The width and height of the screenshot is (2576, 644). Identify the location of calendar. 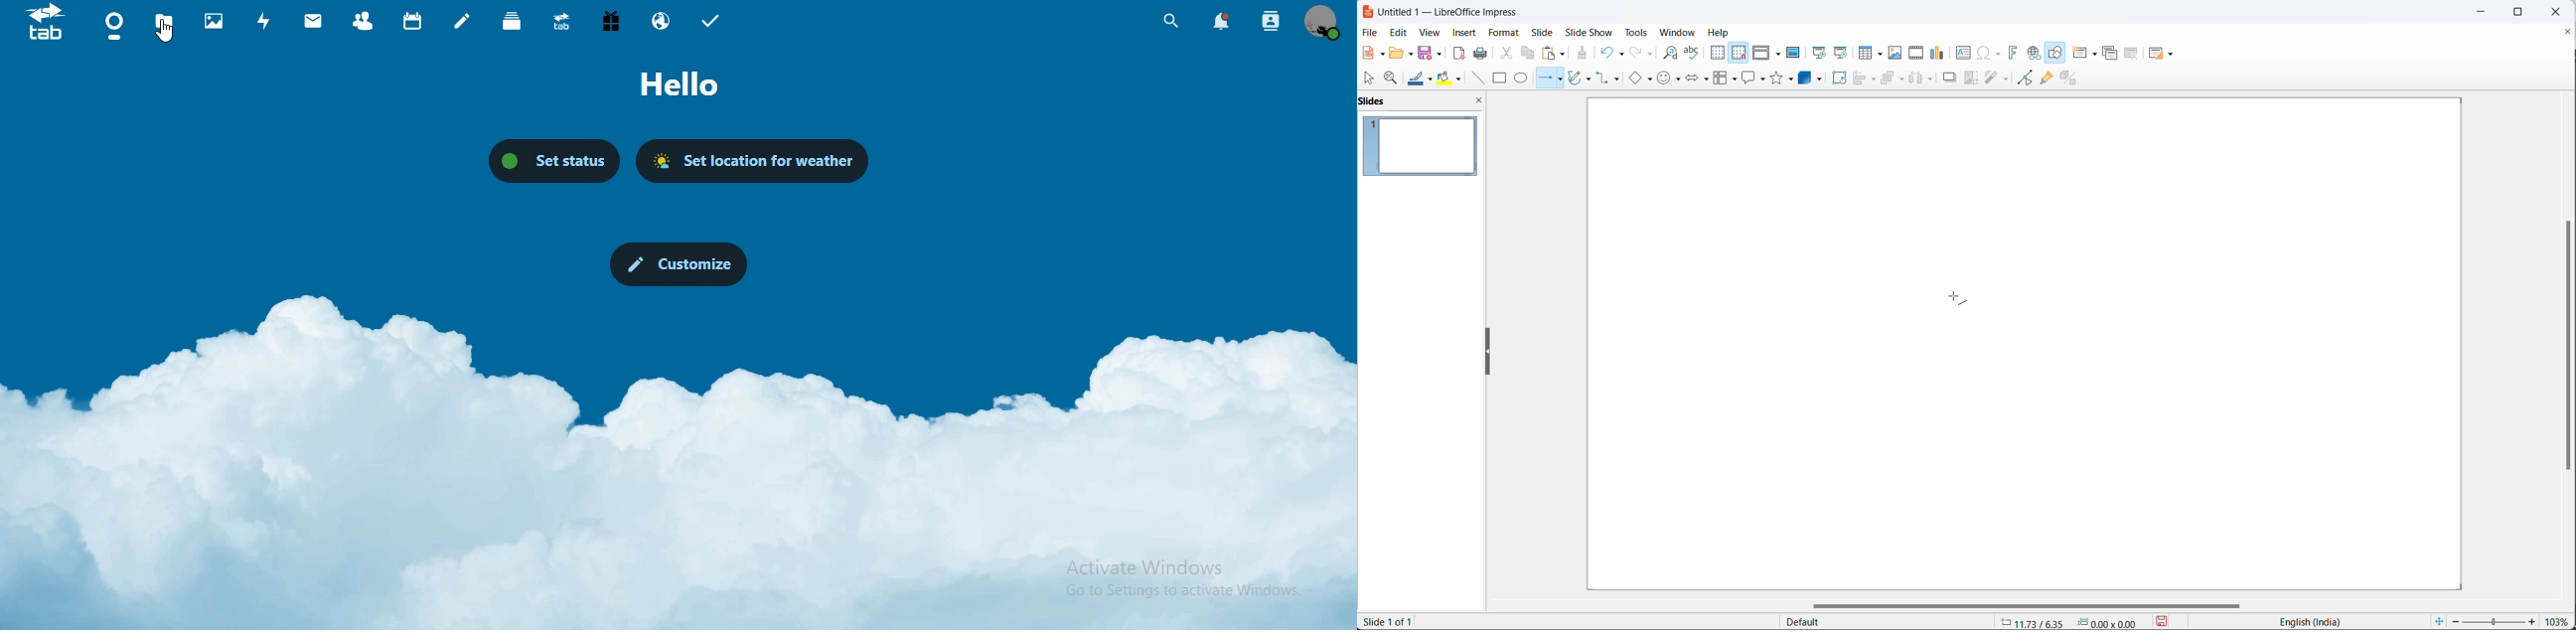
(412, 19).